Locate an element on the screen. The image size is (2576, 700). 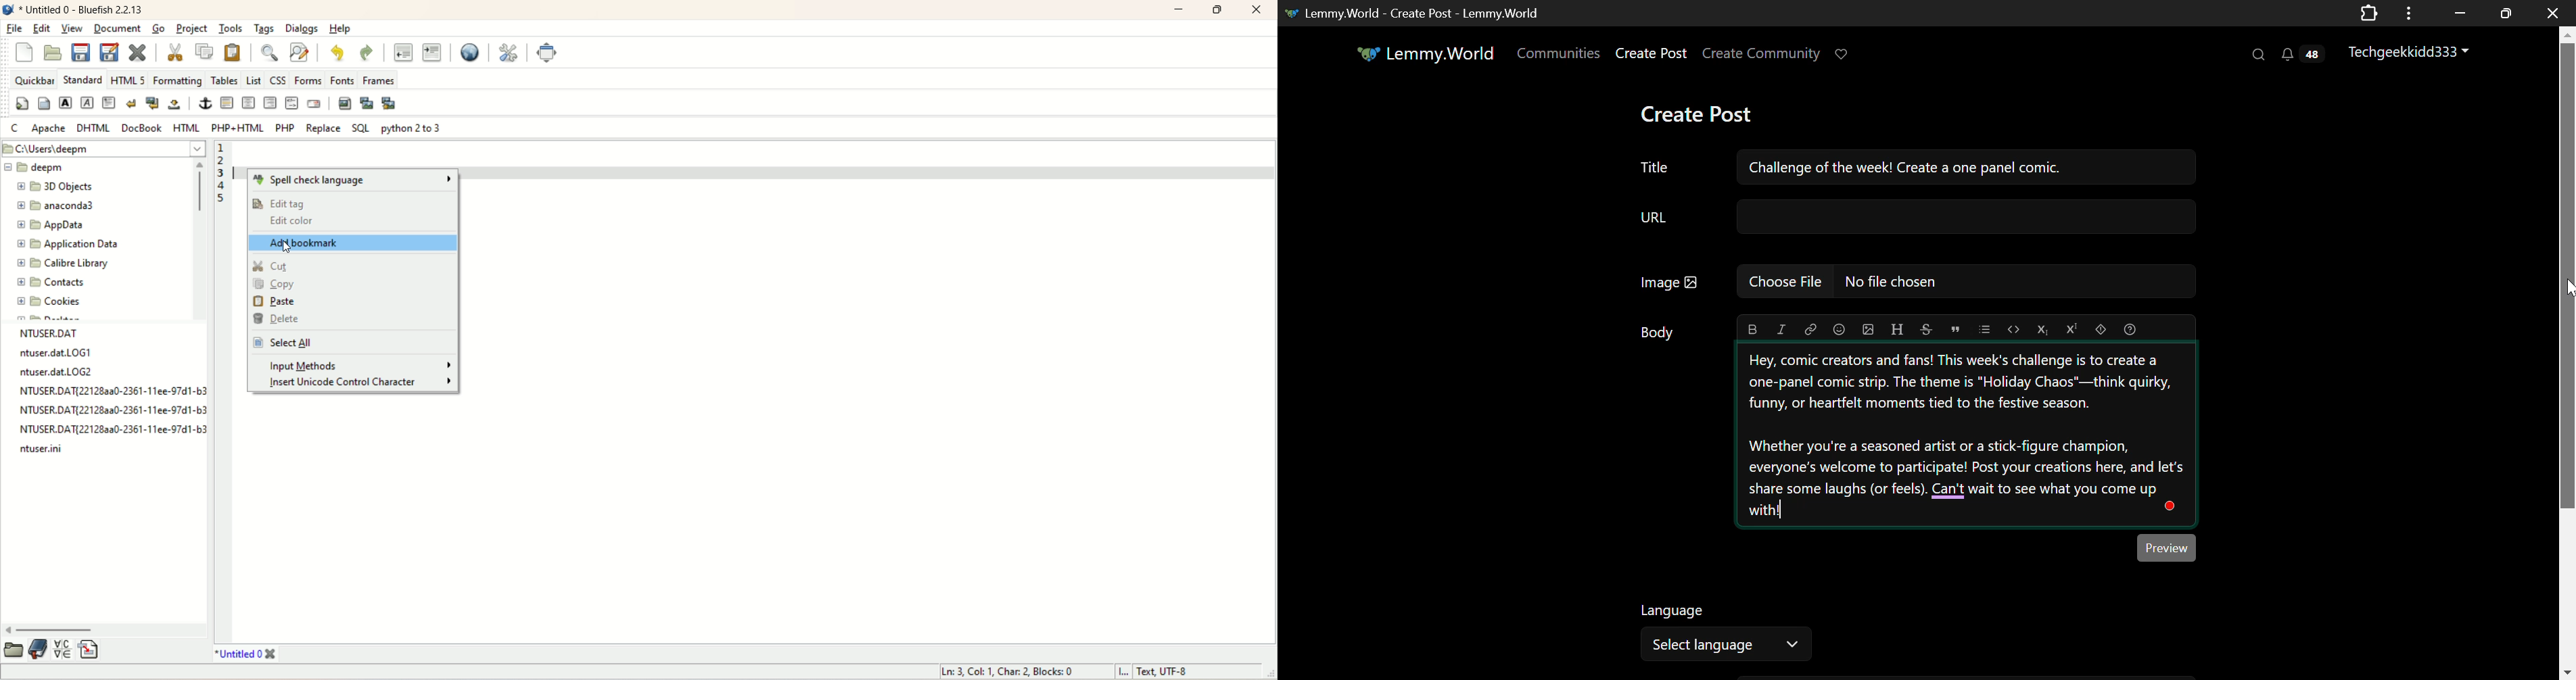
go is located at coordinates (158, 29).